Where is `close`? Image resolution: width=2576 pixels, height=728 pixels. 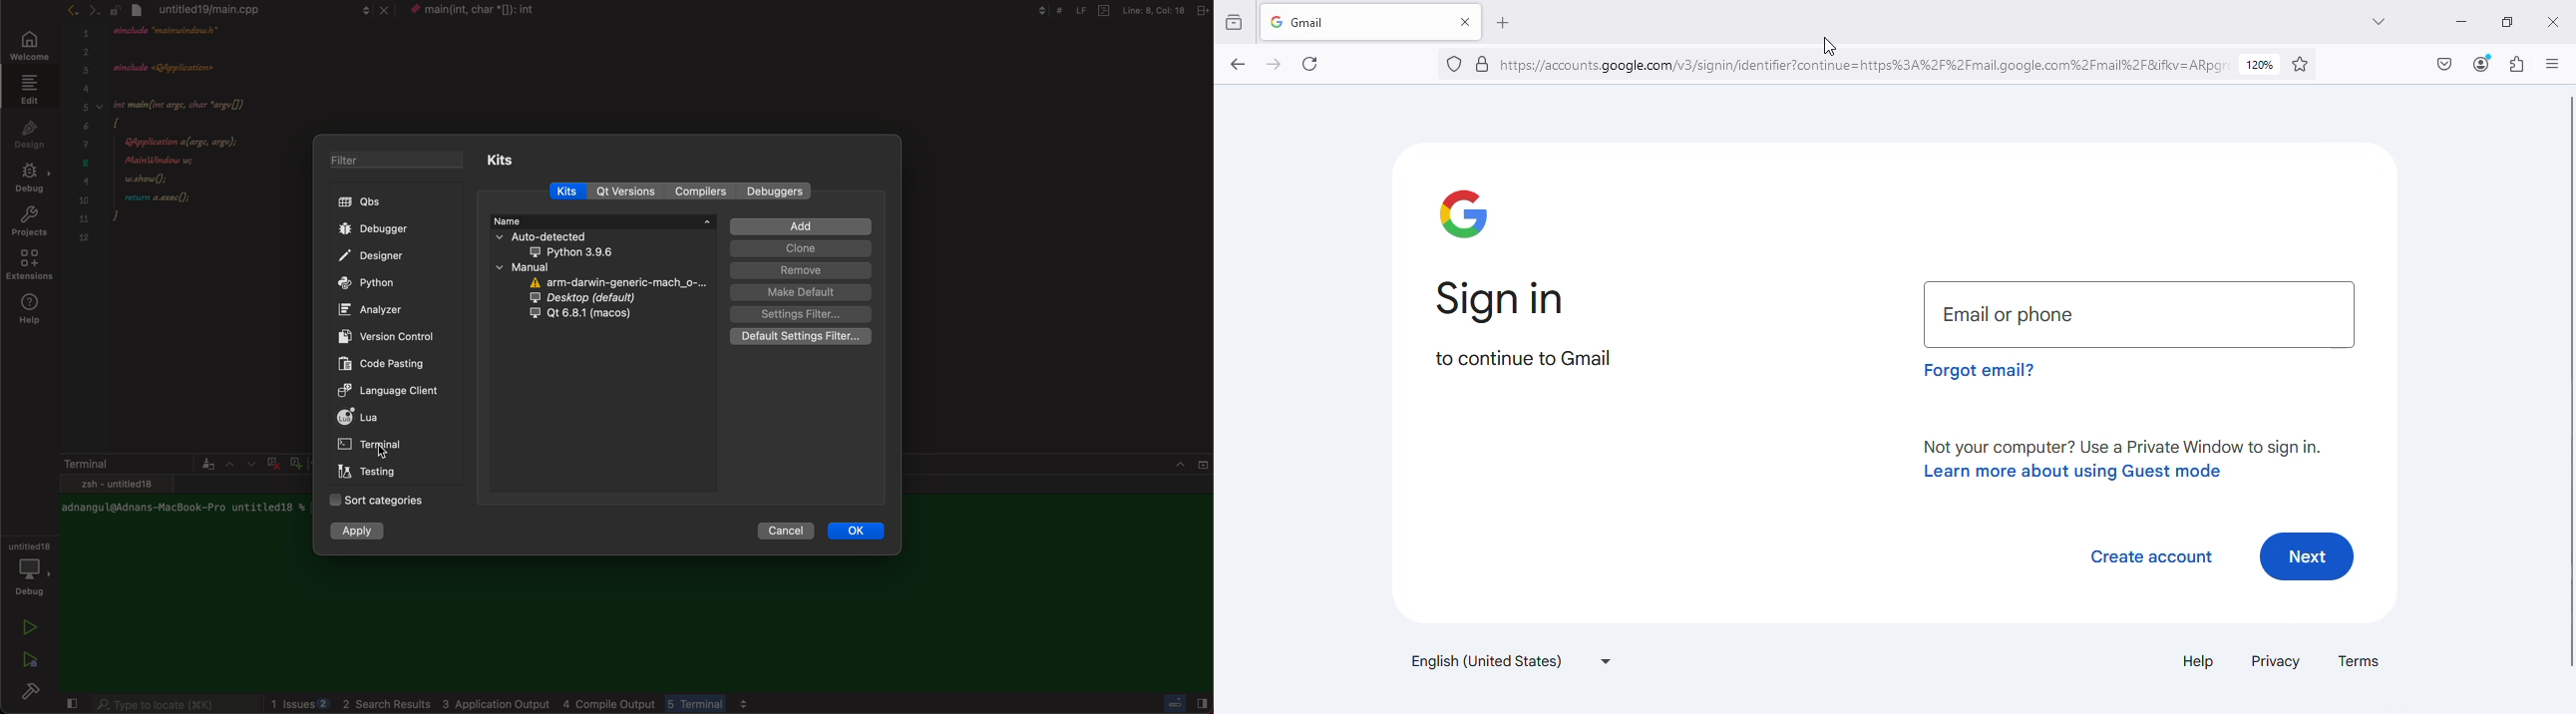 close is located at coordinates (2552, 23).